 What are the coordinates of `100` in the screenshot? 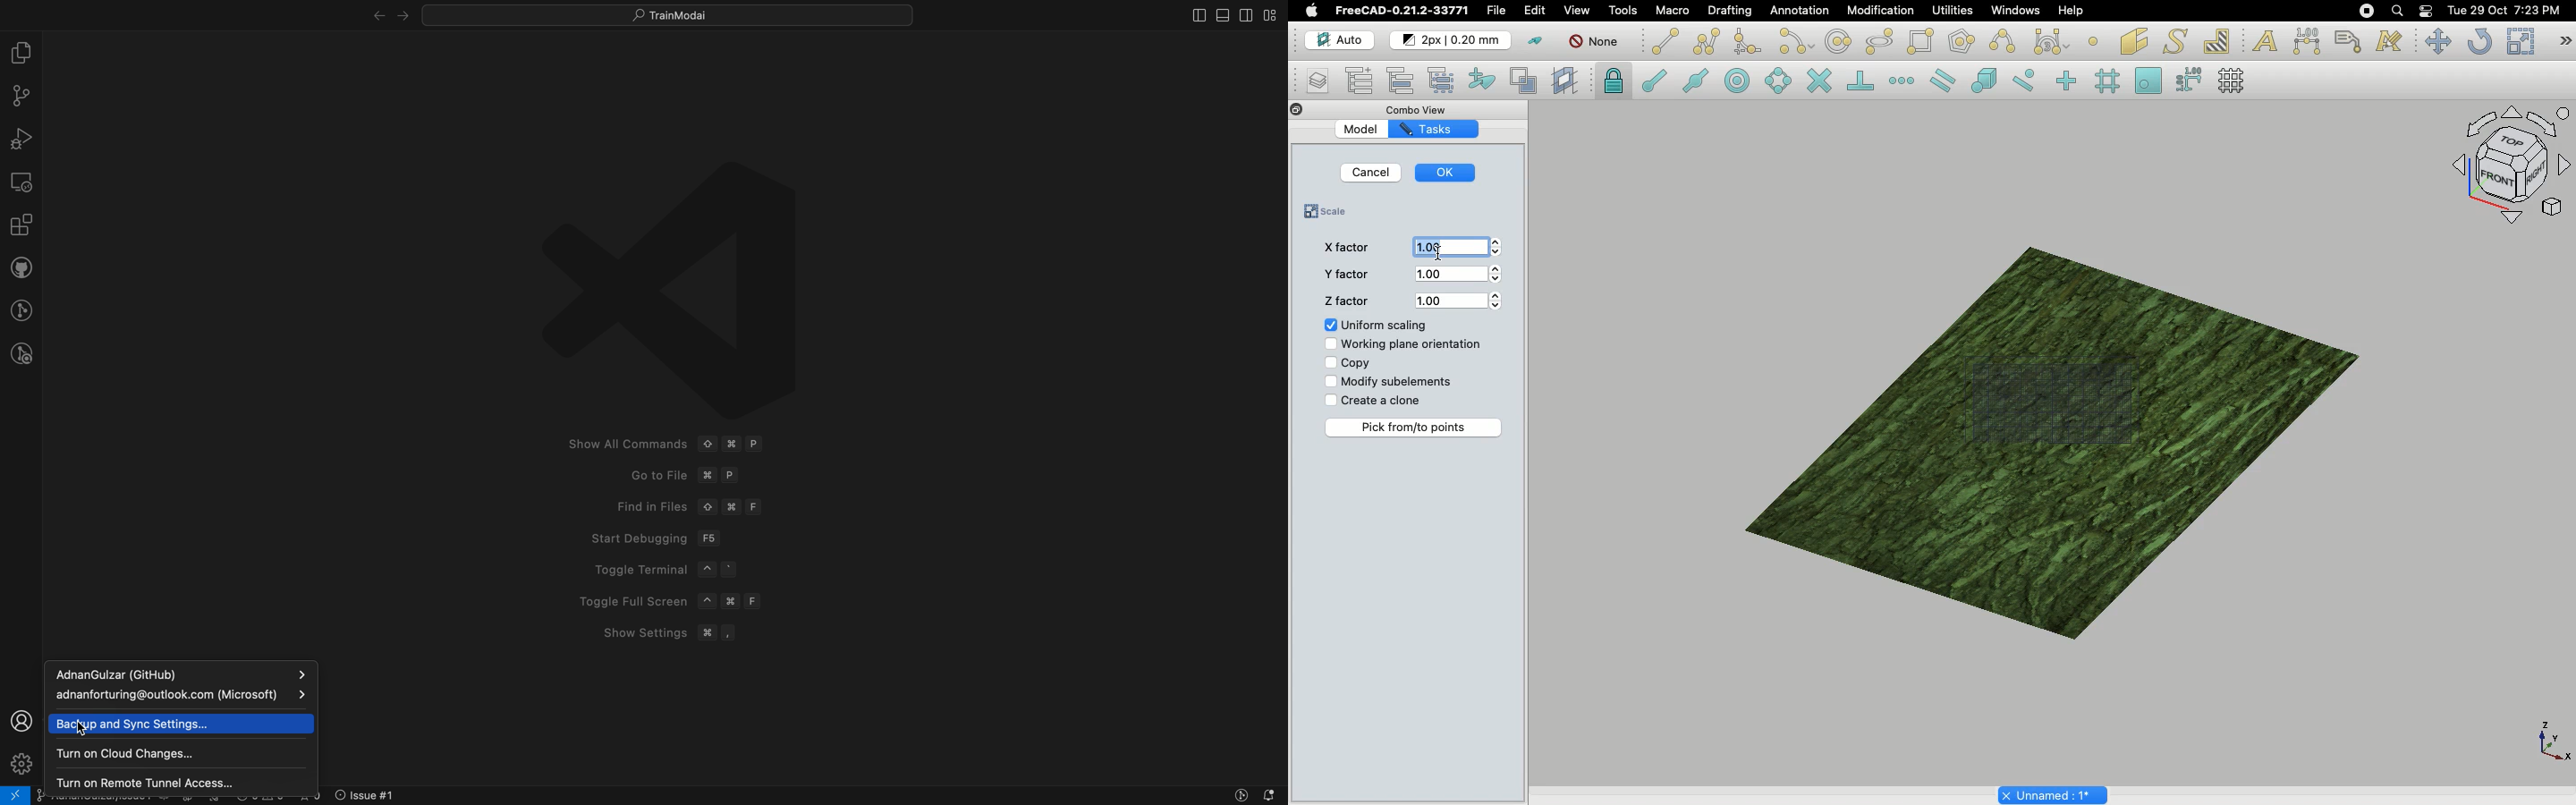 It's located at (1456, 247).